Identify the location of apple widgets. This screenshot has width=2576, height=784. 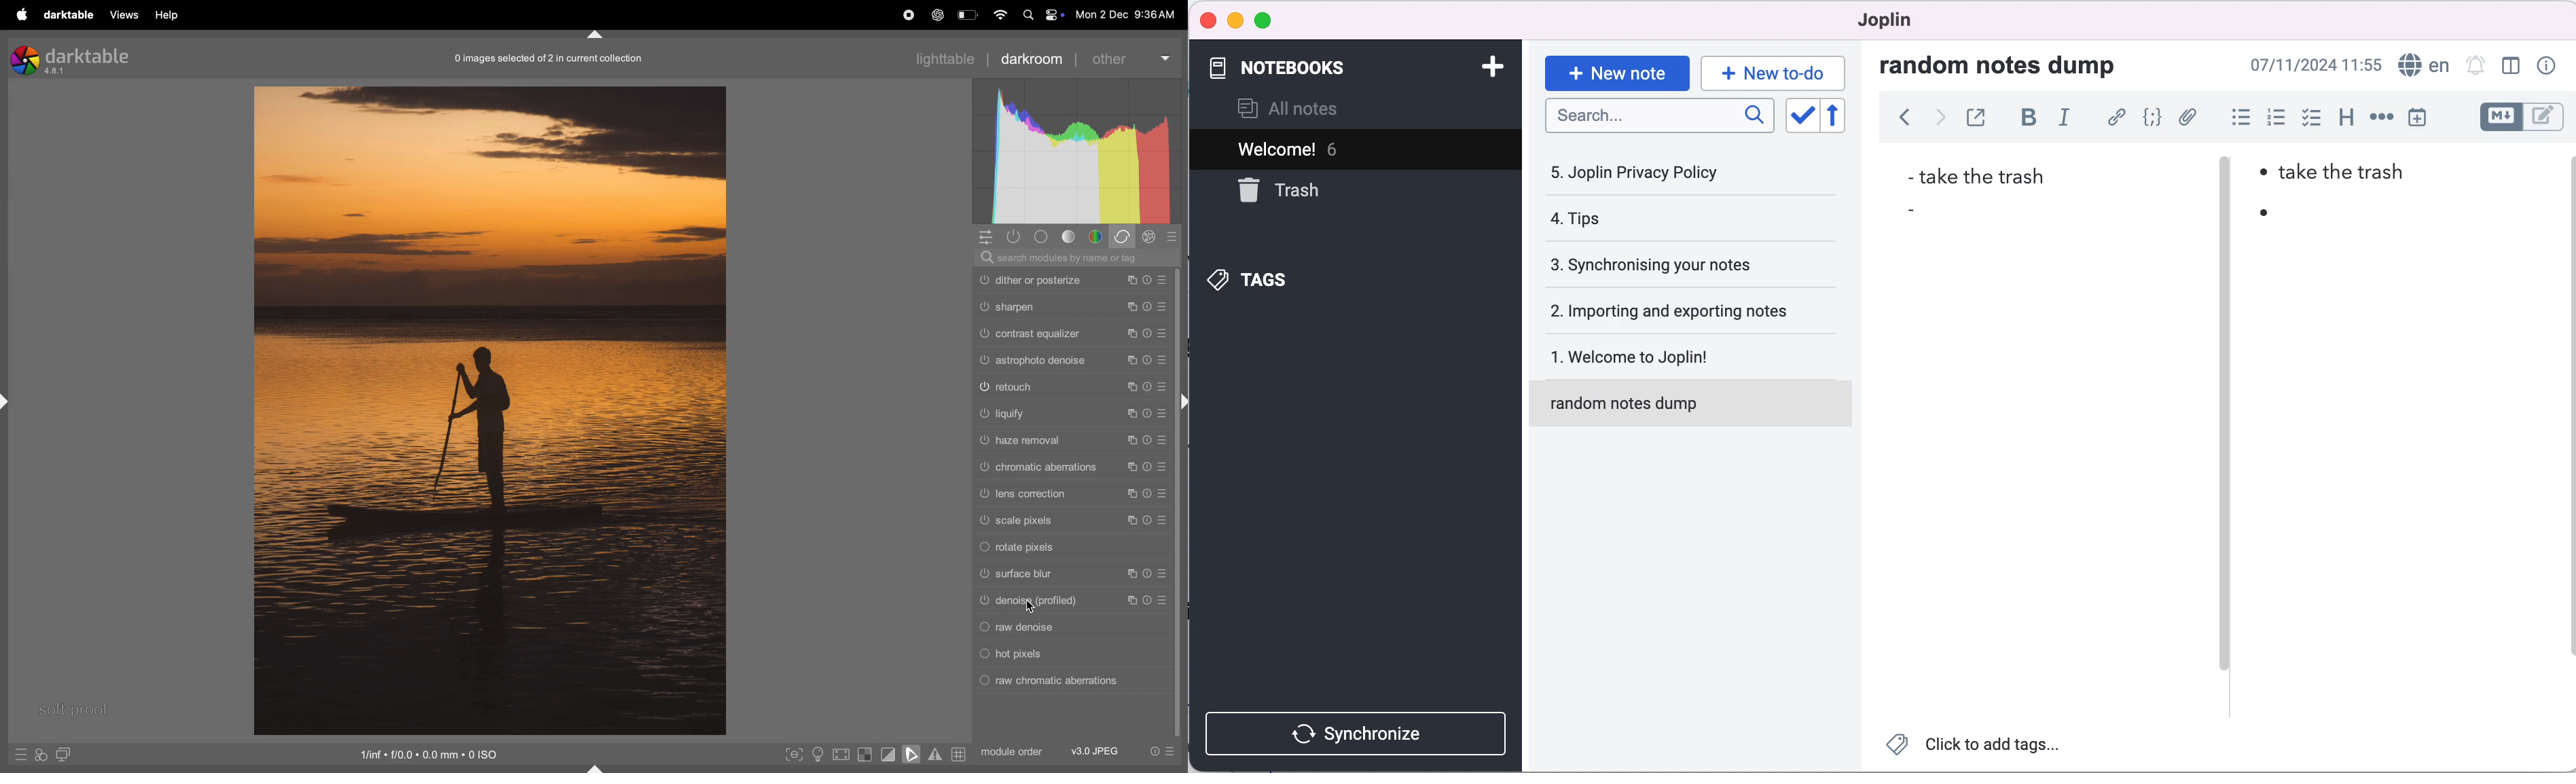
(1041, 15).